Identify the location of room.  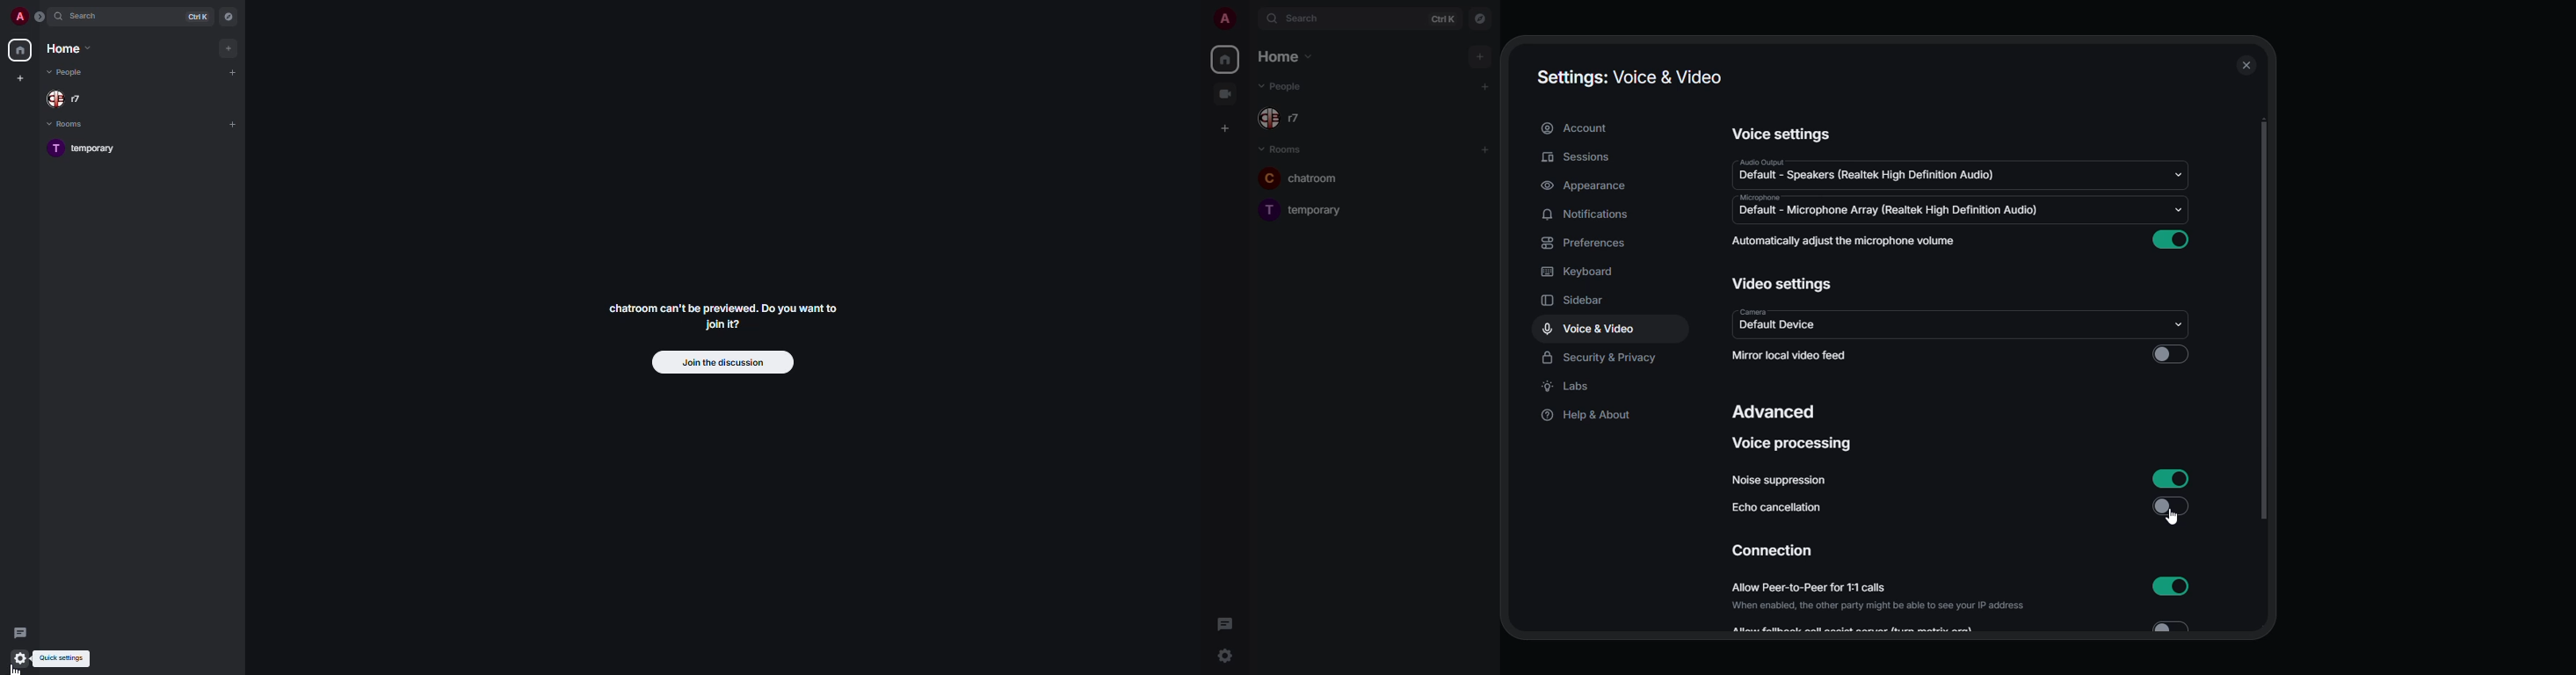
(1283, 150).